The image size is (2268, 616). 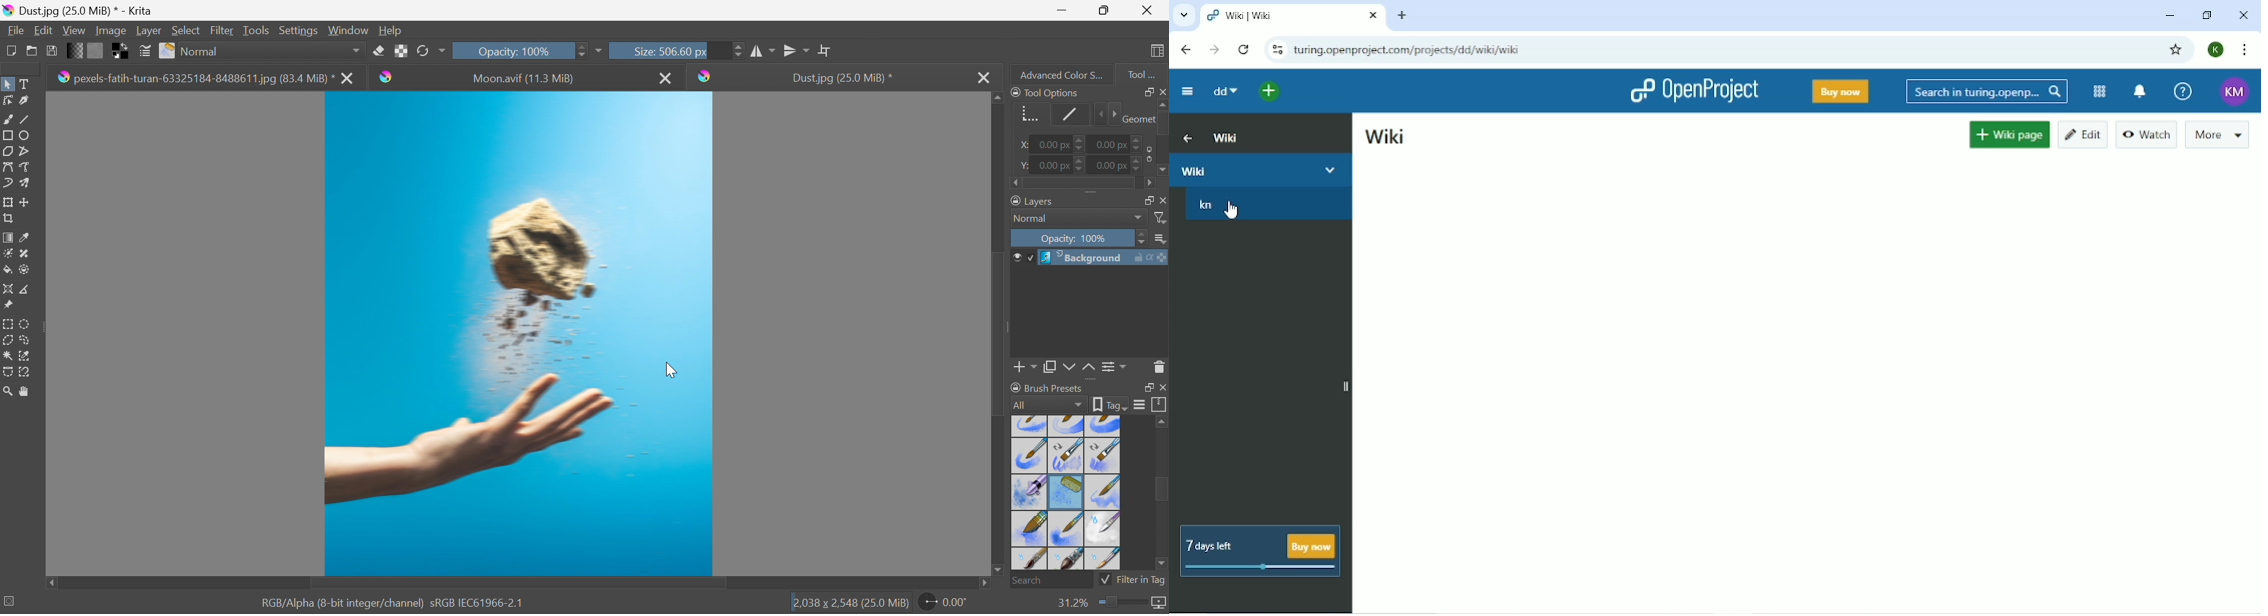 What do you see at coordinates (1224, 93) in the screenshot?
I see `dd` at bounding box center [1224, 93].